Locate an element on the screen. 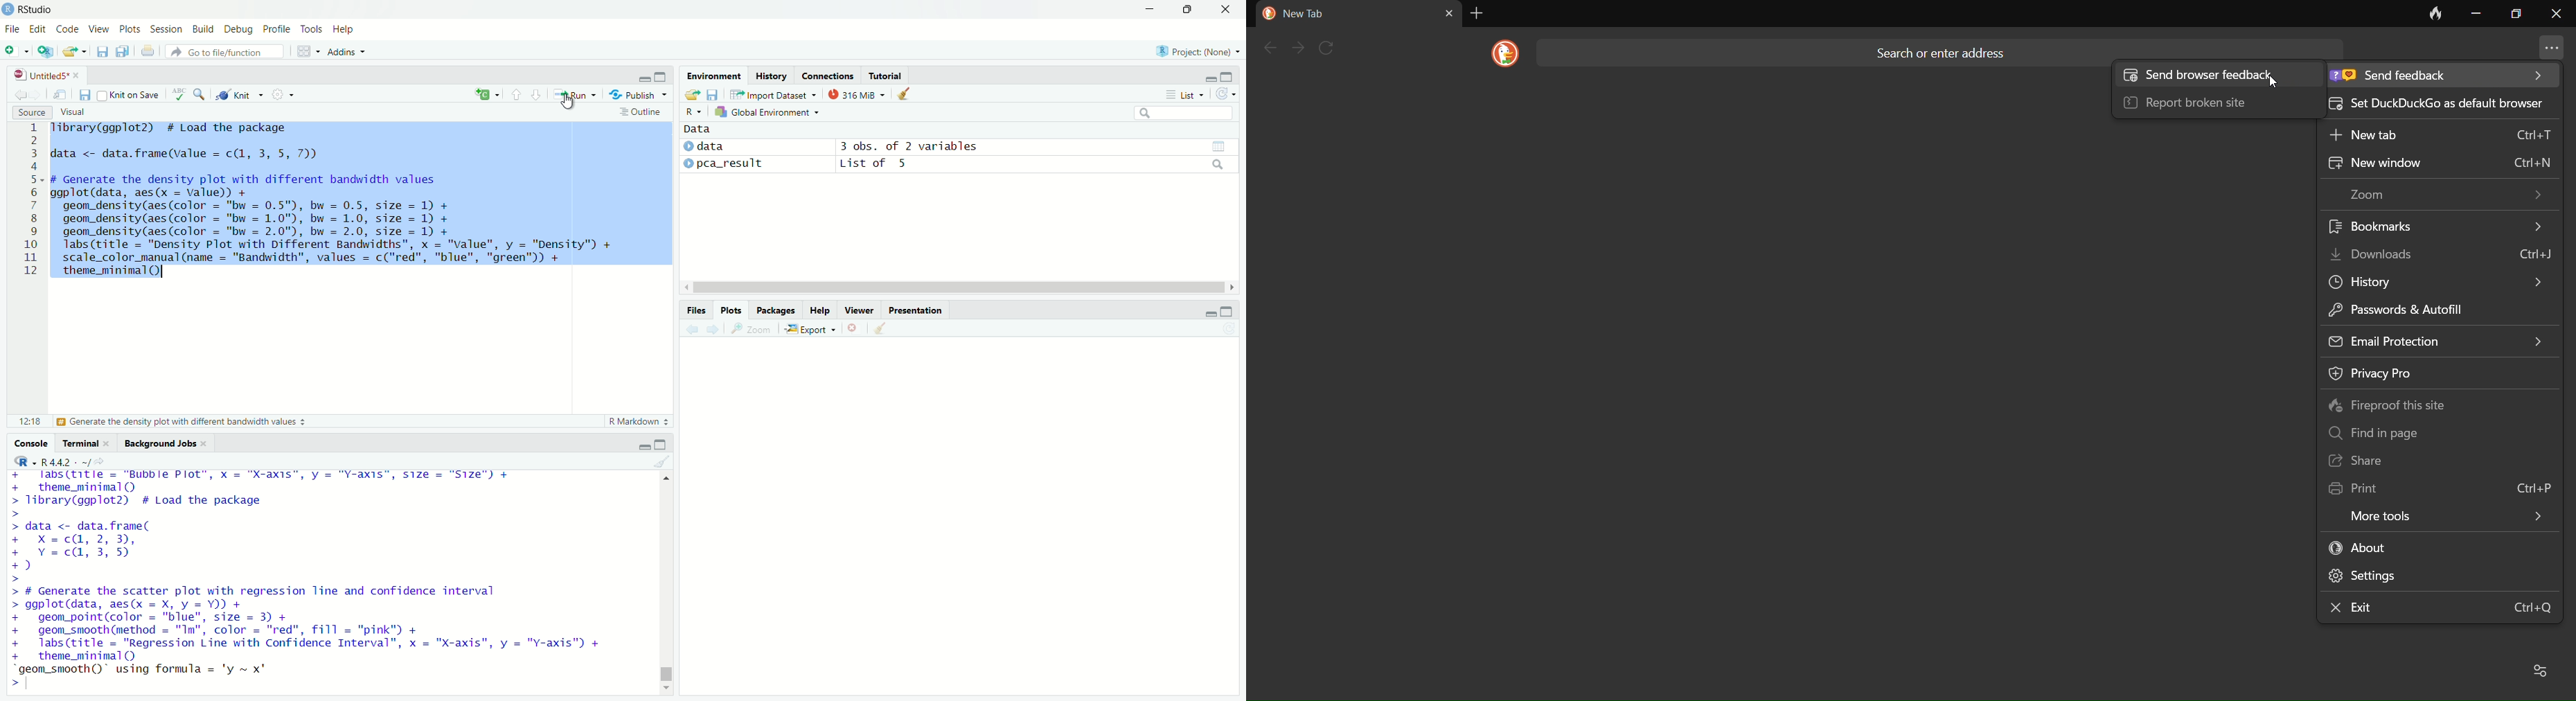 The height and width of the screenshot is (728, 2576). close is located at coordinates (76, 75).